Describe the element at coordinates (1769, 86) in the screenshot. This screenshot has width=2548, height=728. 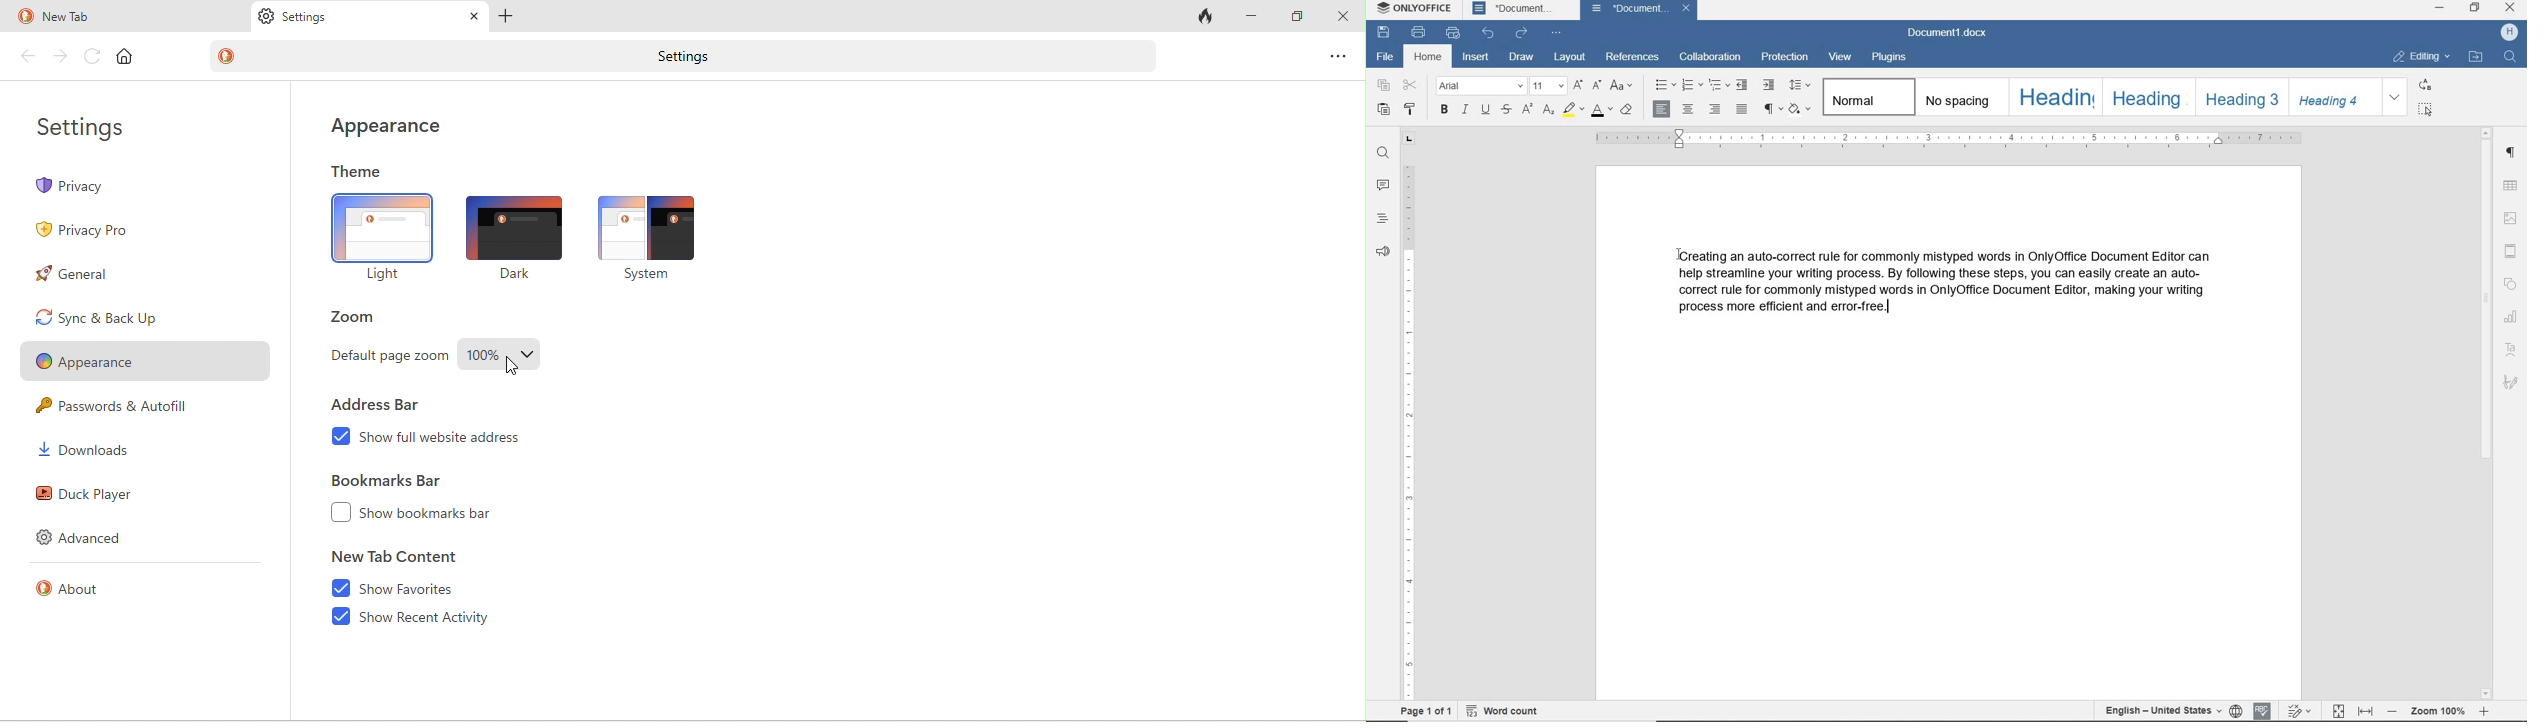
I see `increase indent` at that location.